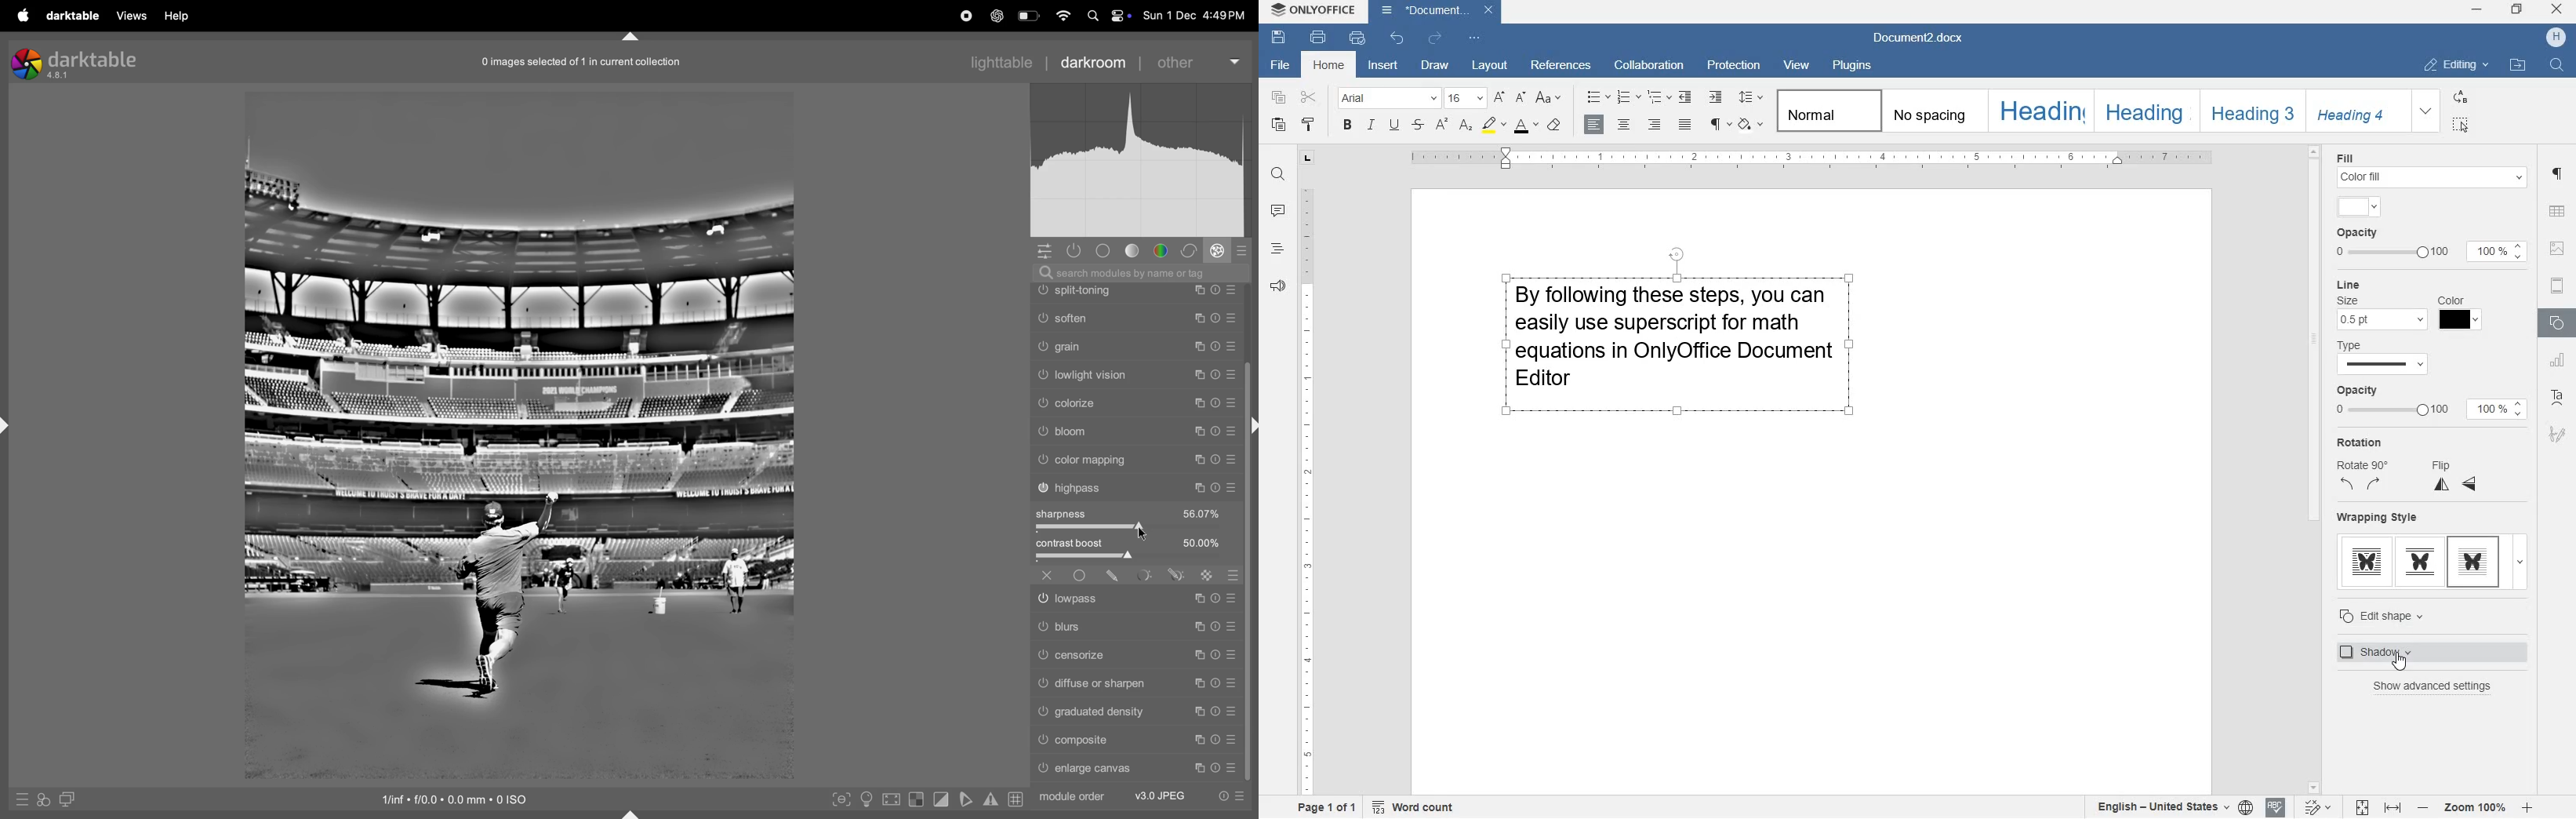 The height and width of the screenshot is (840, 2576). I want to click on chart, so click(2557, 361).